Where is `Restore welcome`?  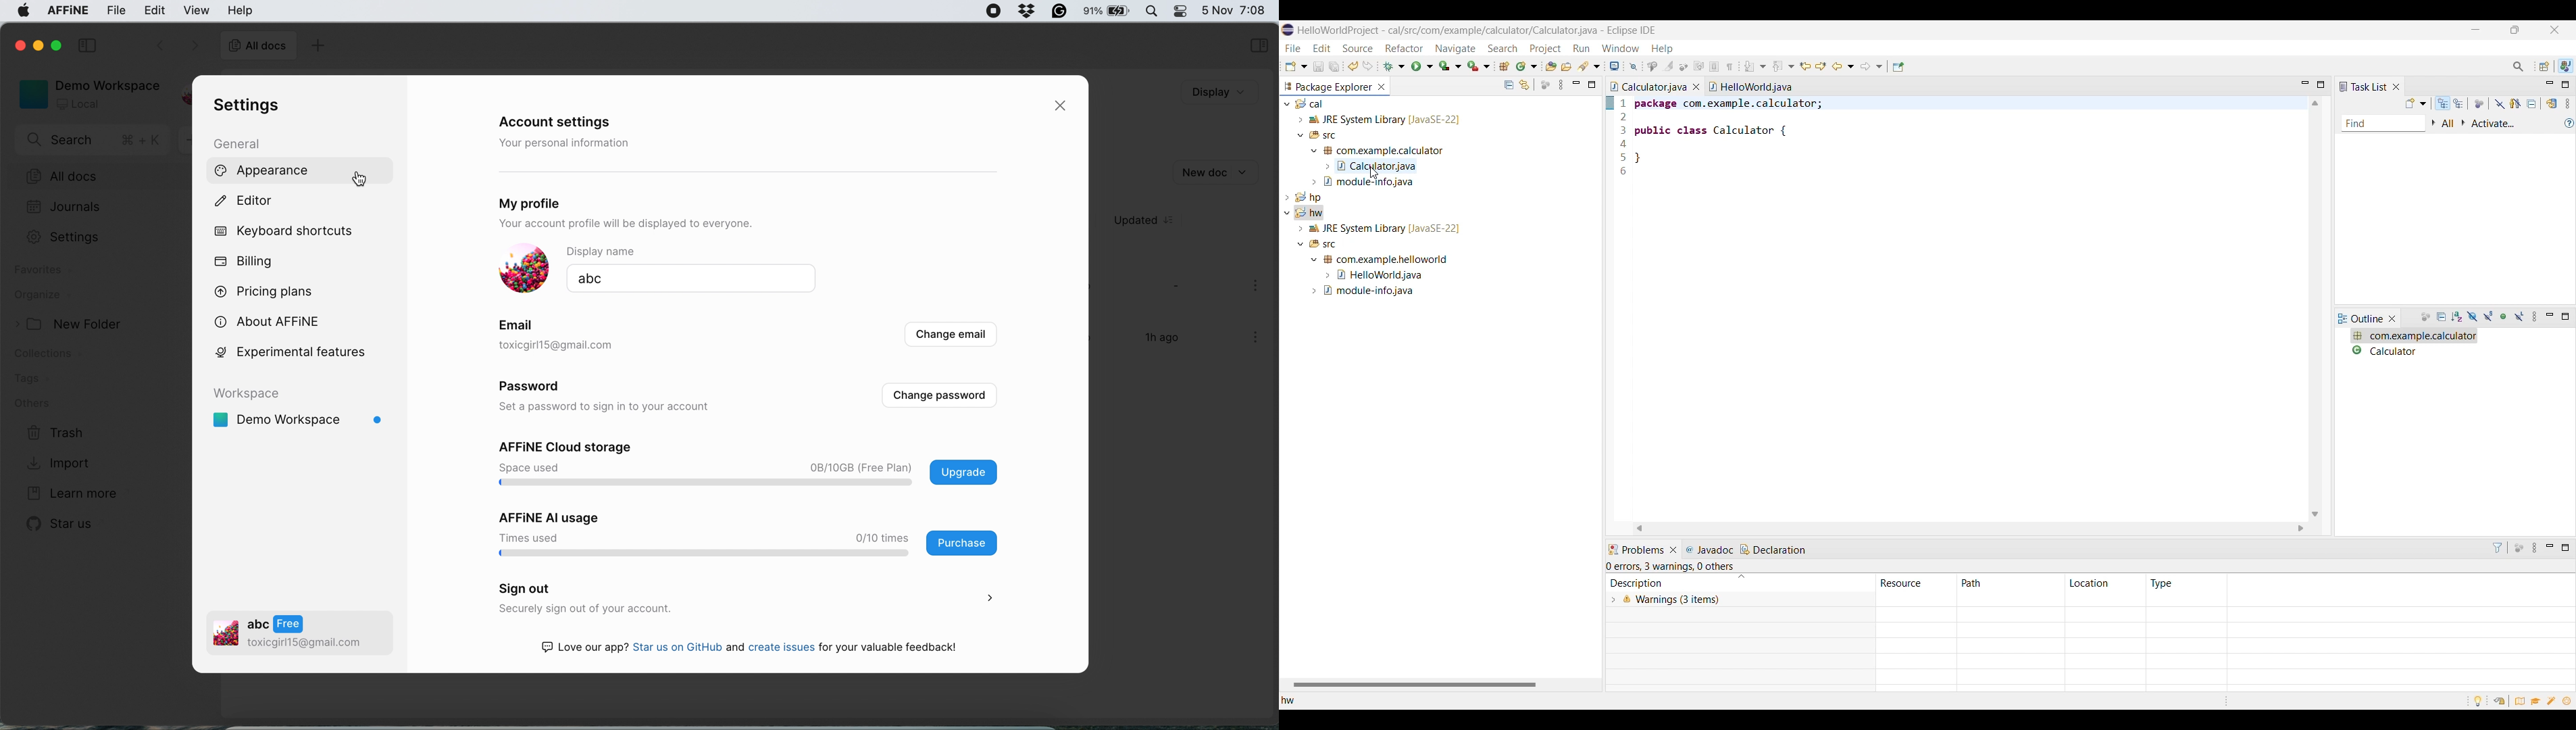
Restore welcome is located at coordinates (2498, 700).